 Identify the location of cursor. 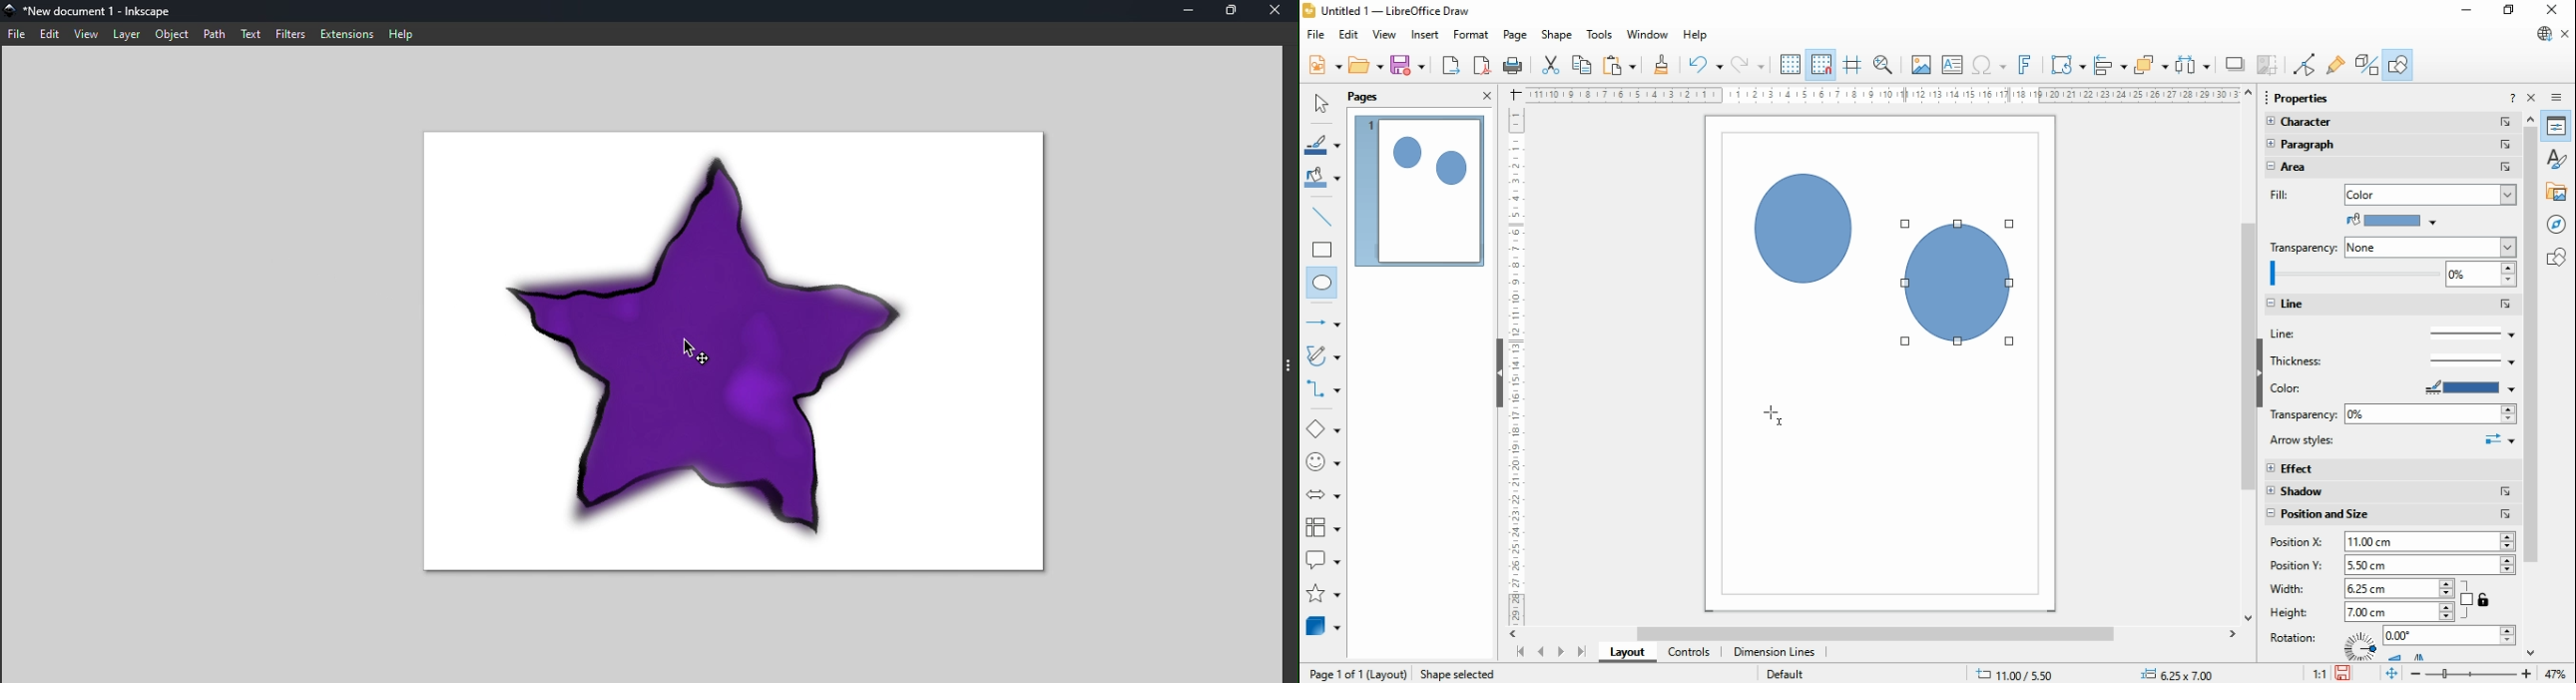
(690, 349).